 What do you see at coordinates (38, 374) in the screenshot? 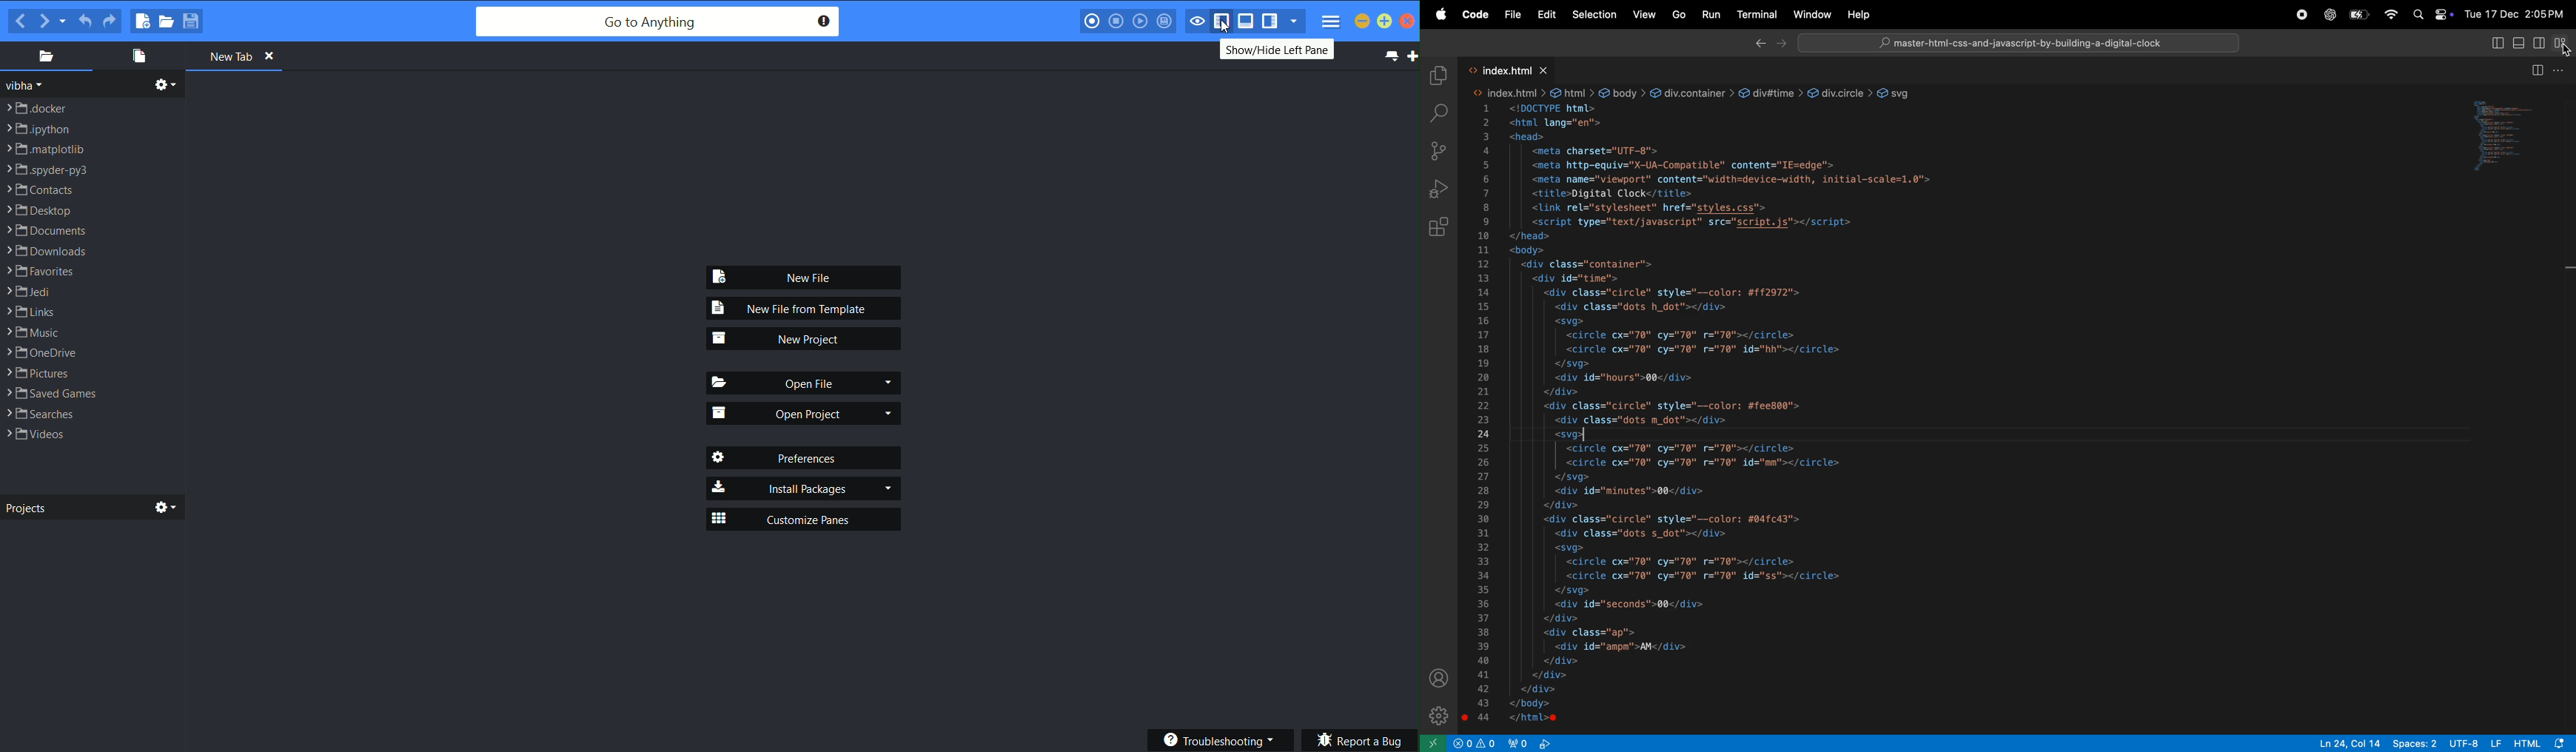
I see `pictures` at bounding box center [38, 374].